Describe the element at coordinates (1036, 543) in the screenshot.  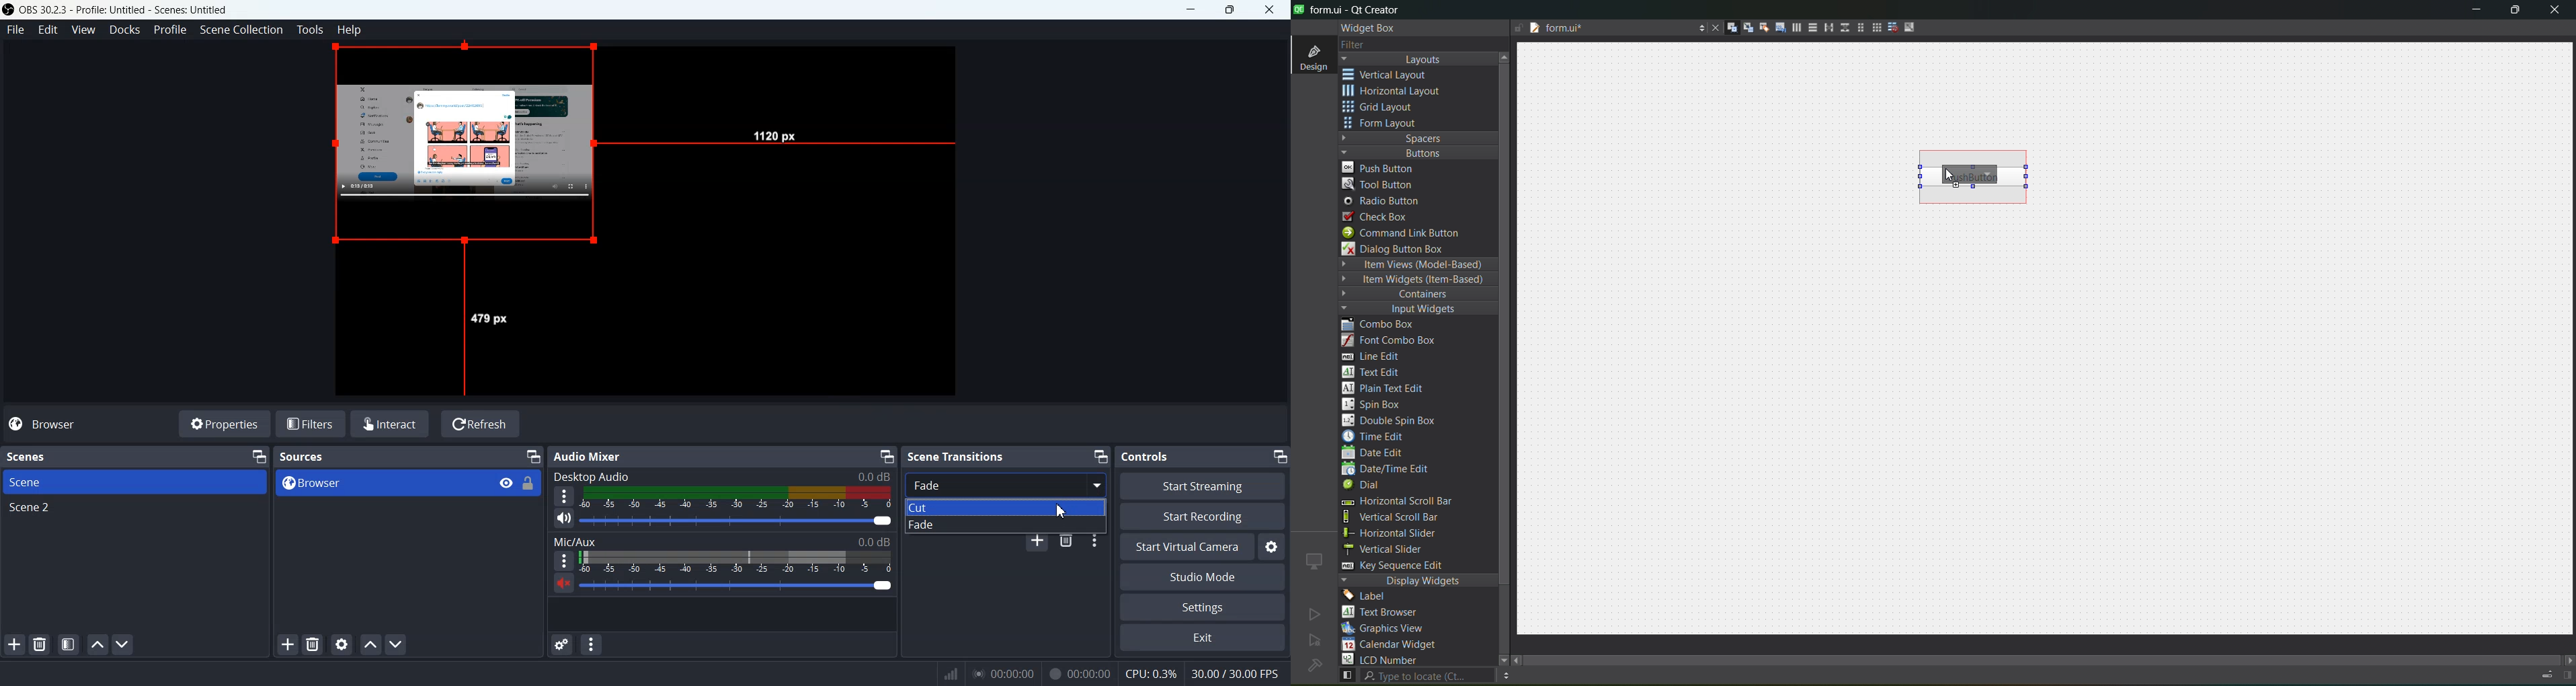
I see `Add configurable transition` at that location.